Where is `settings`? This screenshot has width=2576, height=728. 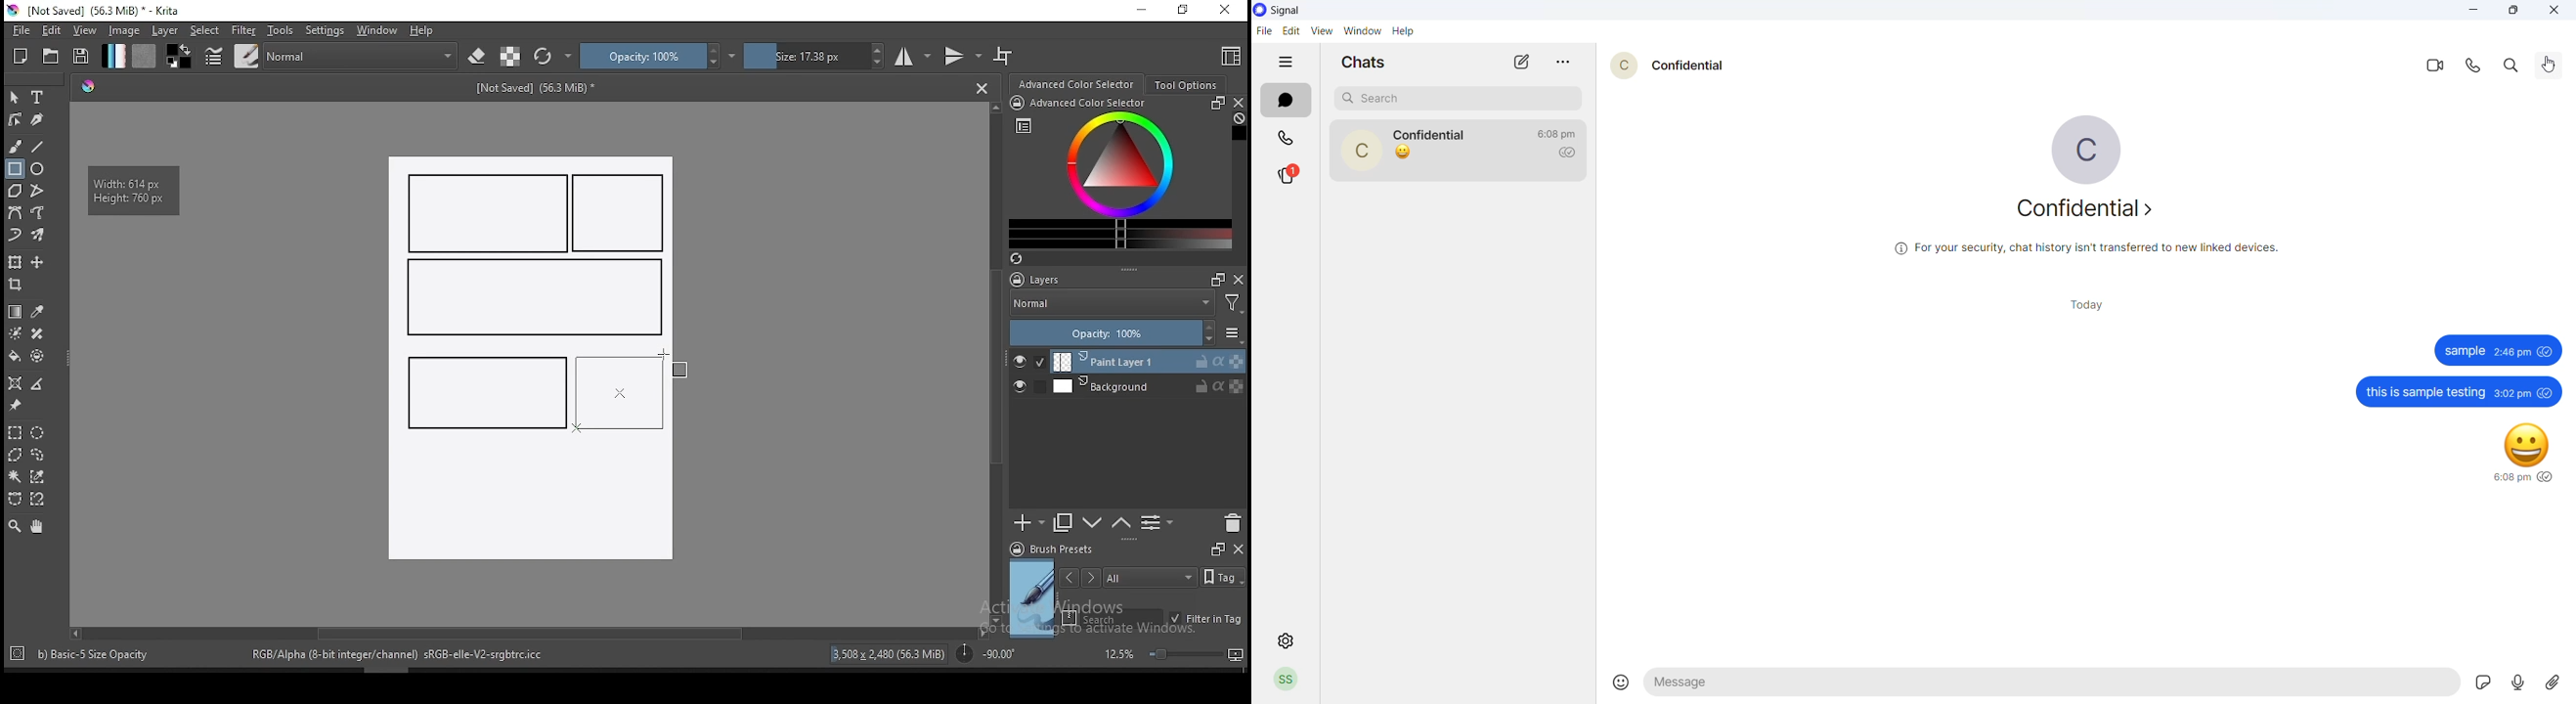 settings is located at coordinates (325, 30).